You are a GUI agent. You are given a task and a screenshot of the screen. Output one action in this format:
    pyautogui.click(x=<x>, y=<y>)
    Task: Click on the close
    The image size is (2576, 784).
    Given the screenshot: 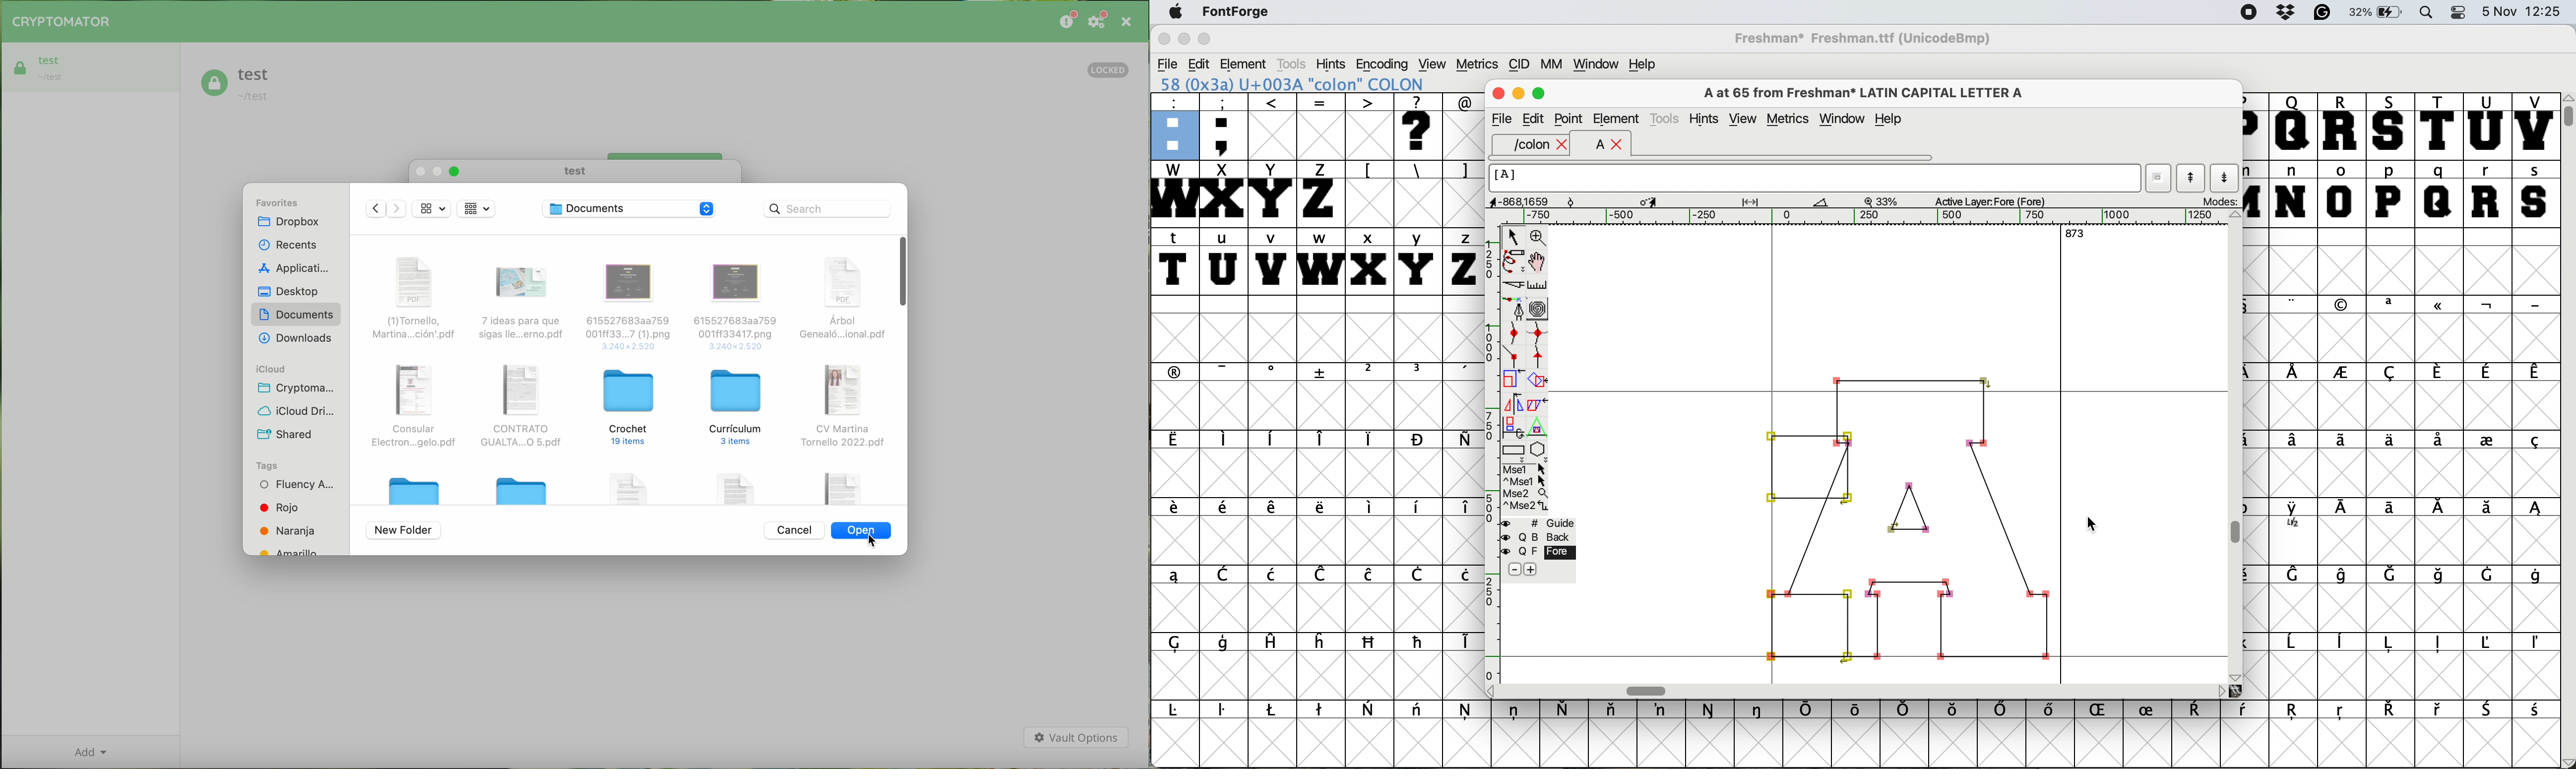 What is the action you would take?
    pyautogui.click(x=1162, y=40)
    